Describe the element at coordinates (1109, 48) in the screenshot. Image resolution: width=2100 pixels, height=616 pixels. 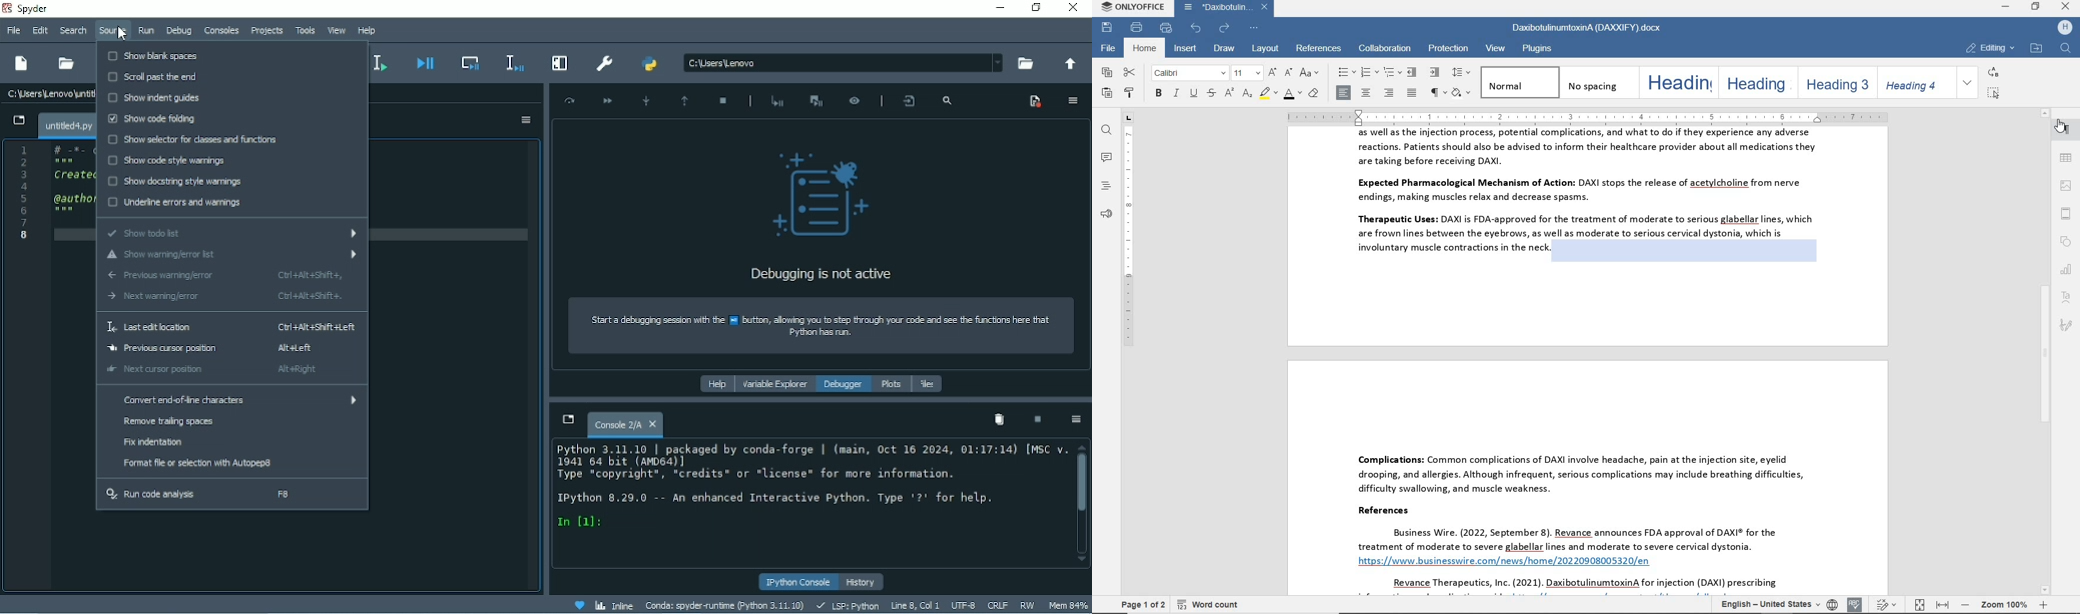
I see `file` at that location.